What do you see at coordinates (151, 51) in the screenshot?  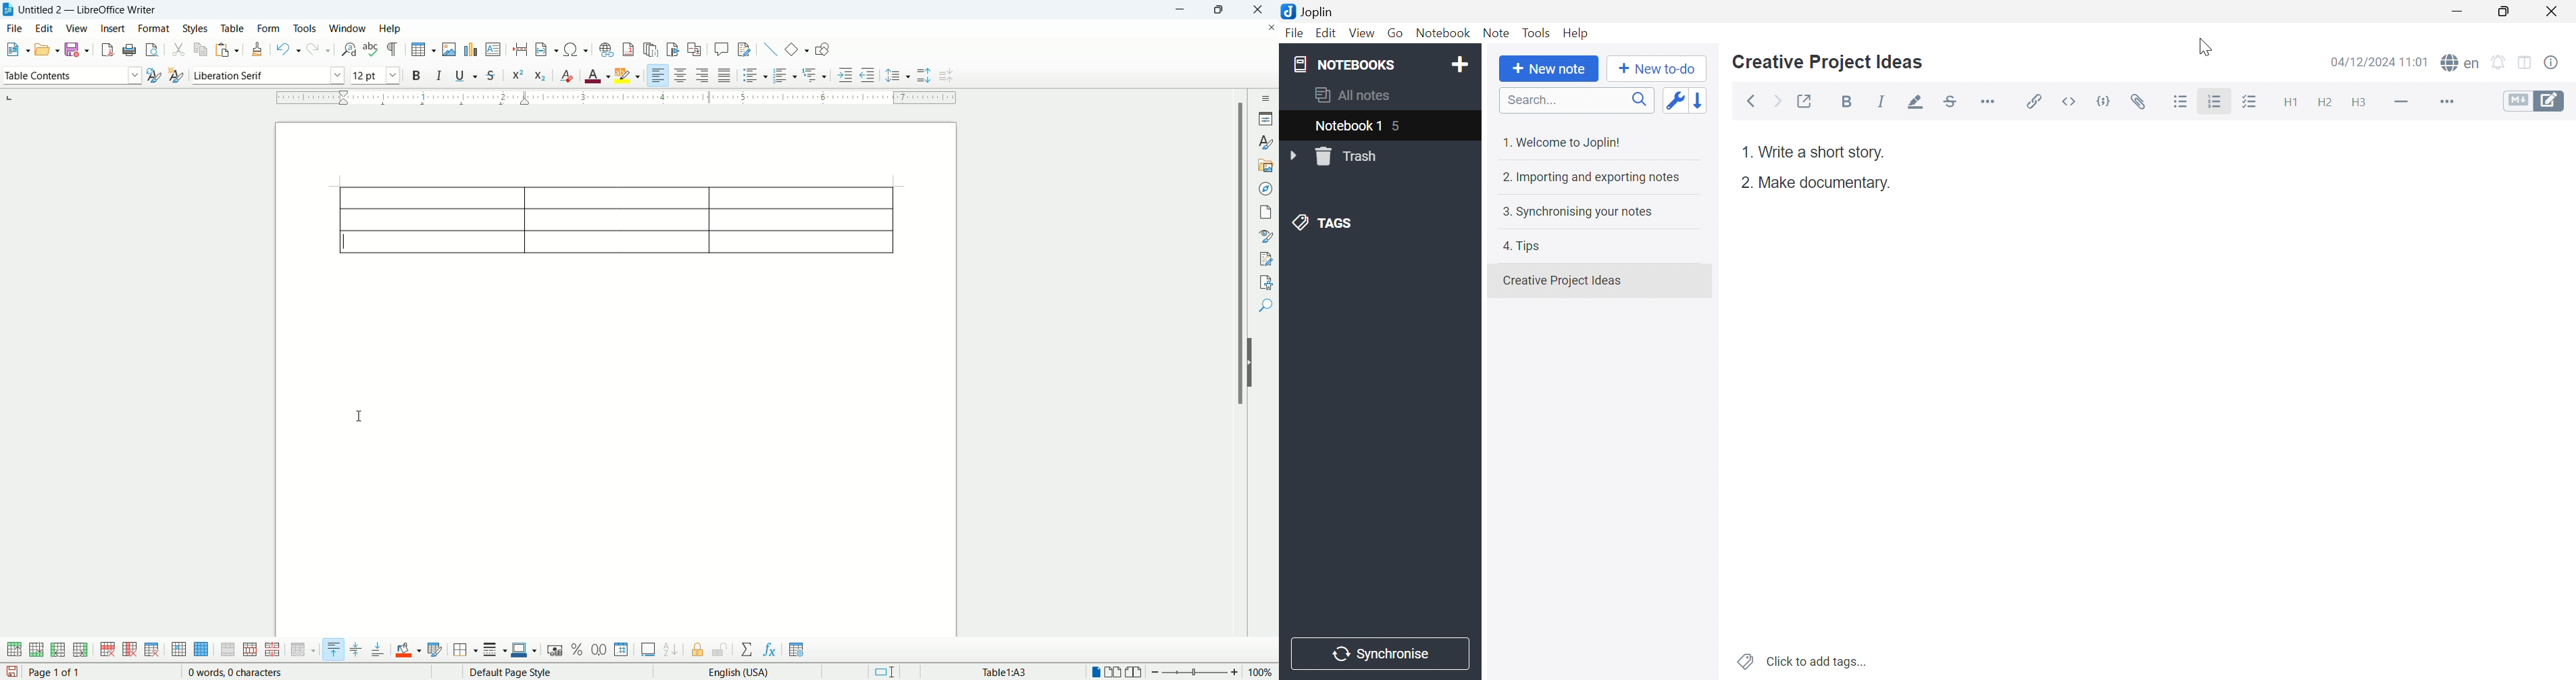 I see `print preview` at bounding box center [151, 51].